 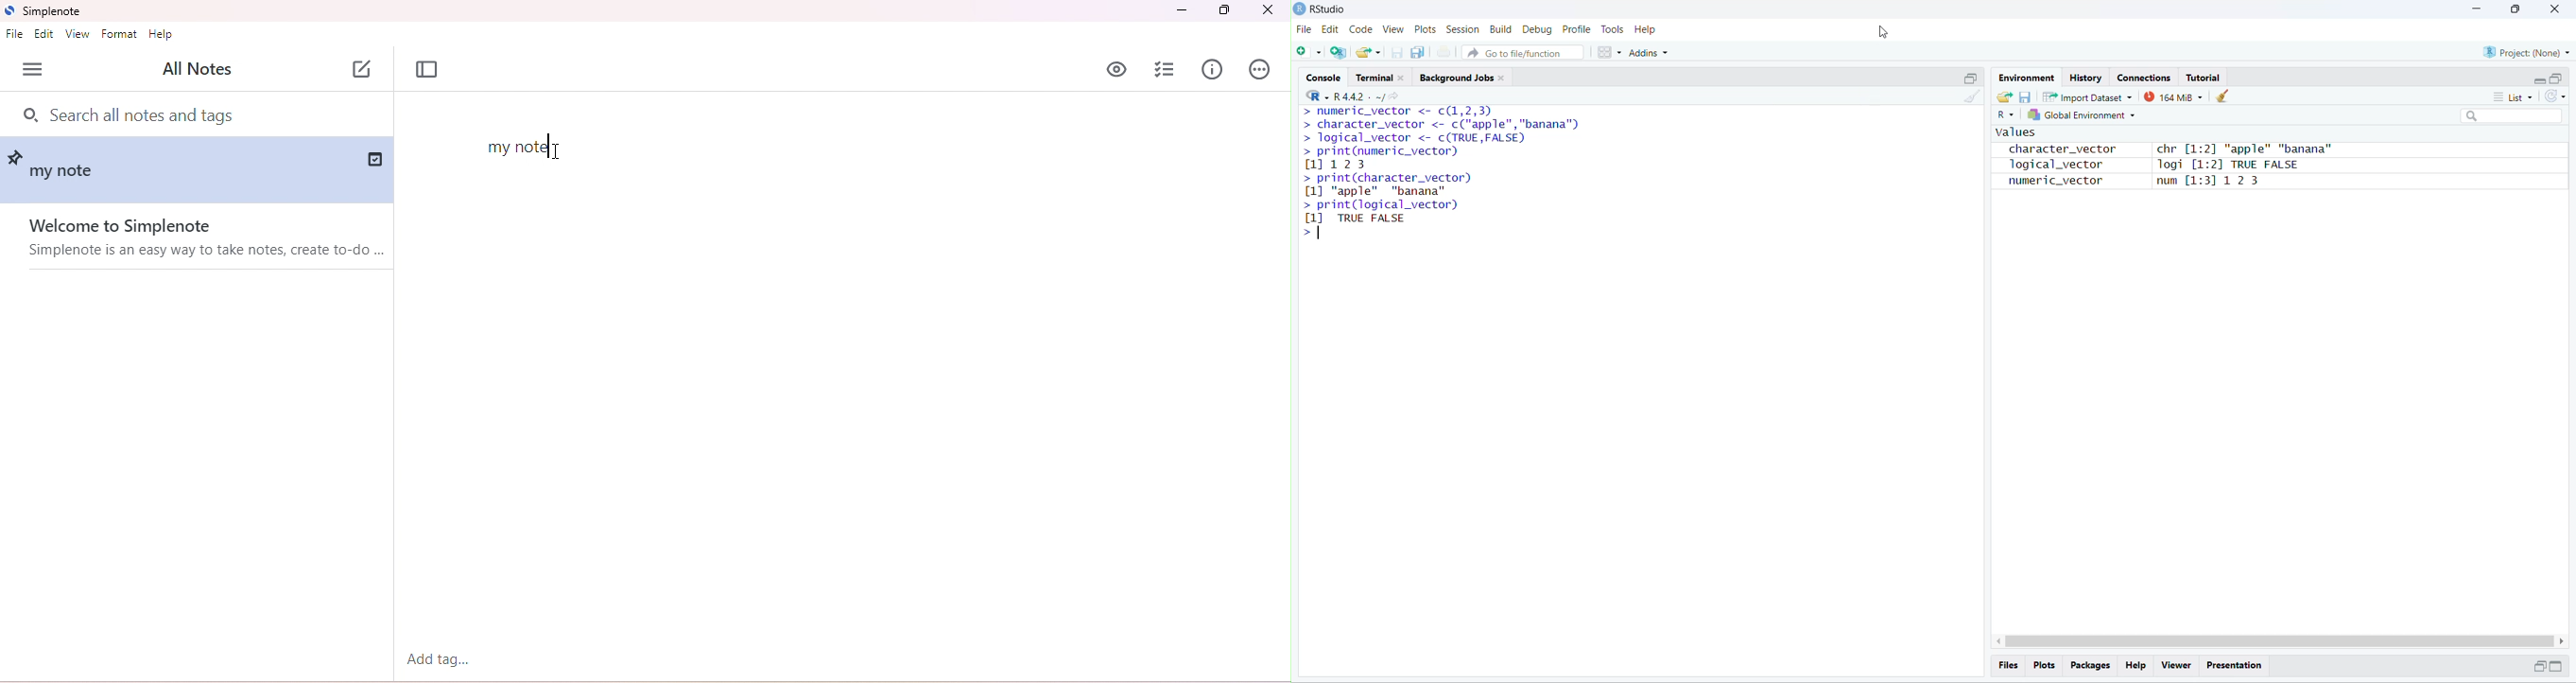 I want to click on toggle focus mode, so click(x=427, y=70).